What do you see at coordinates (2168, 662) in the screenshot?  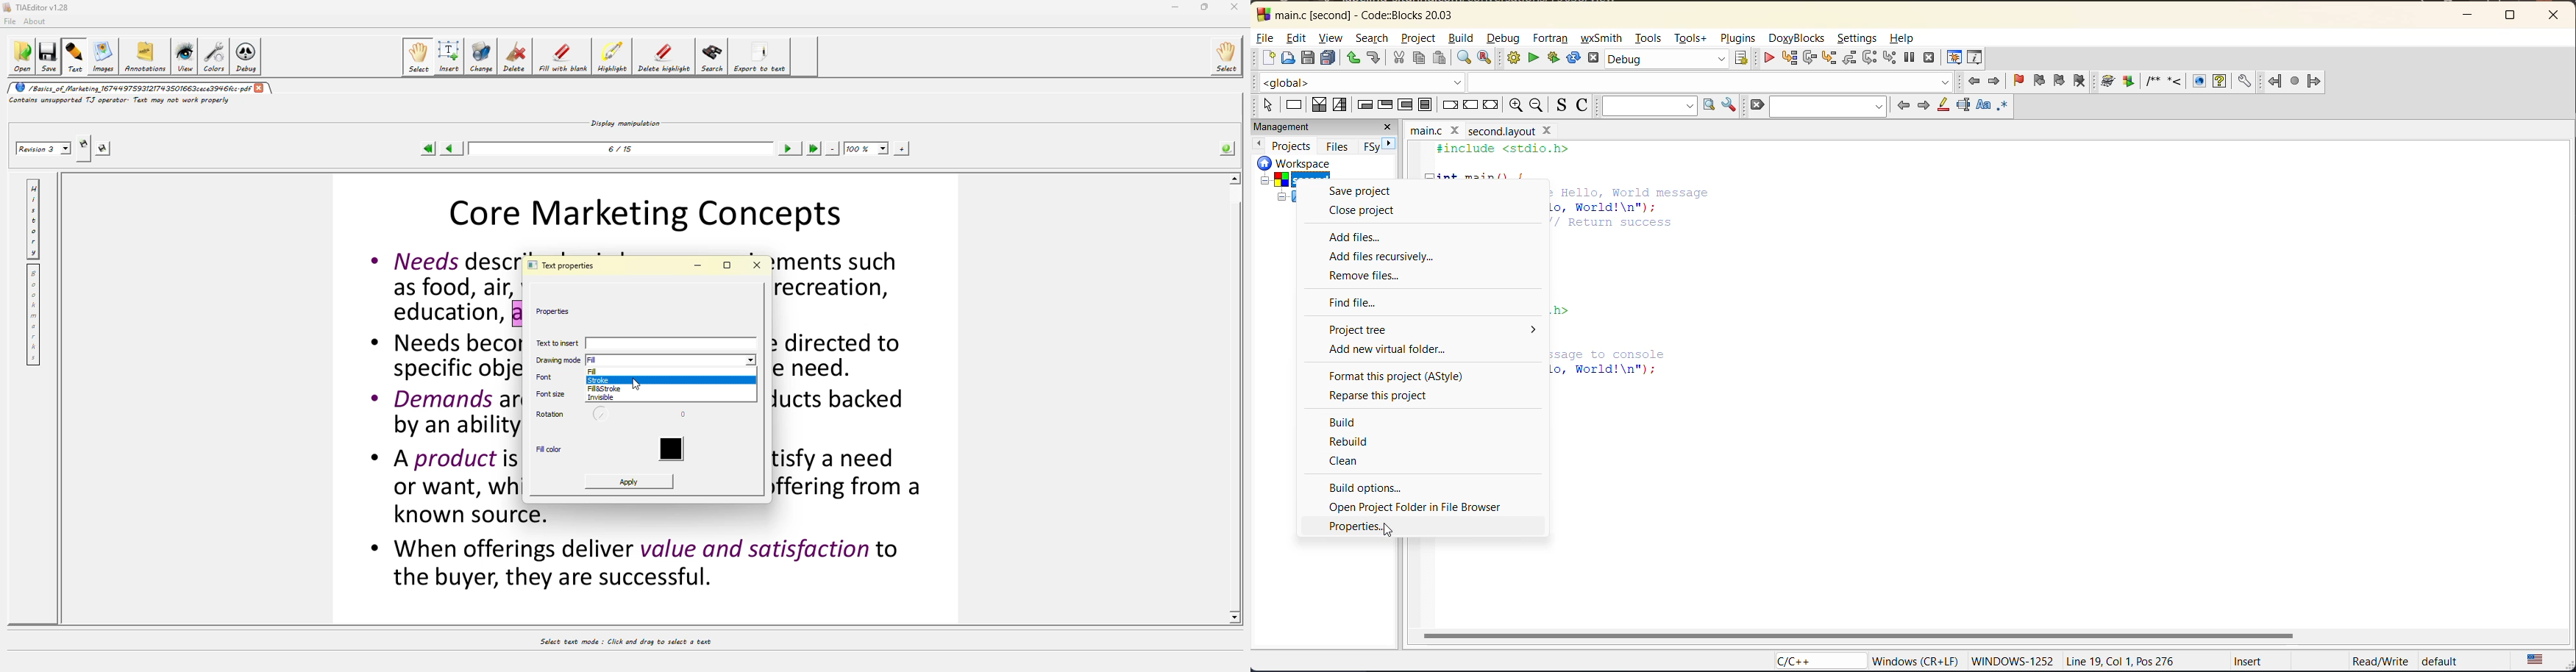 I see `metadata` at bounding box center [2168, 662].